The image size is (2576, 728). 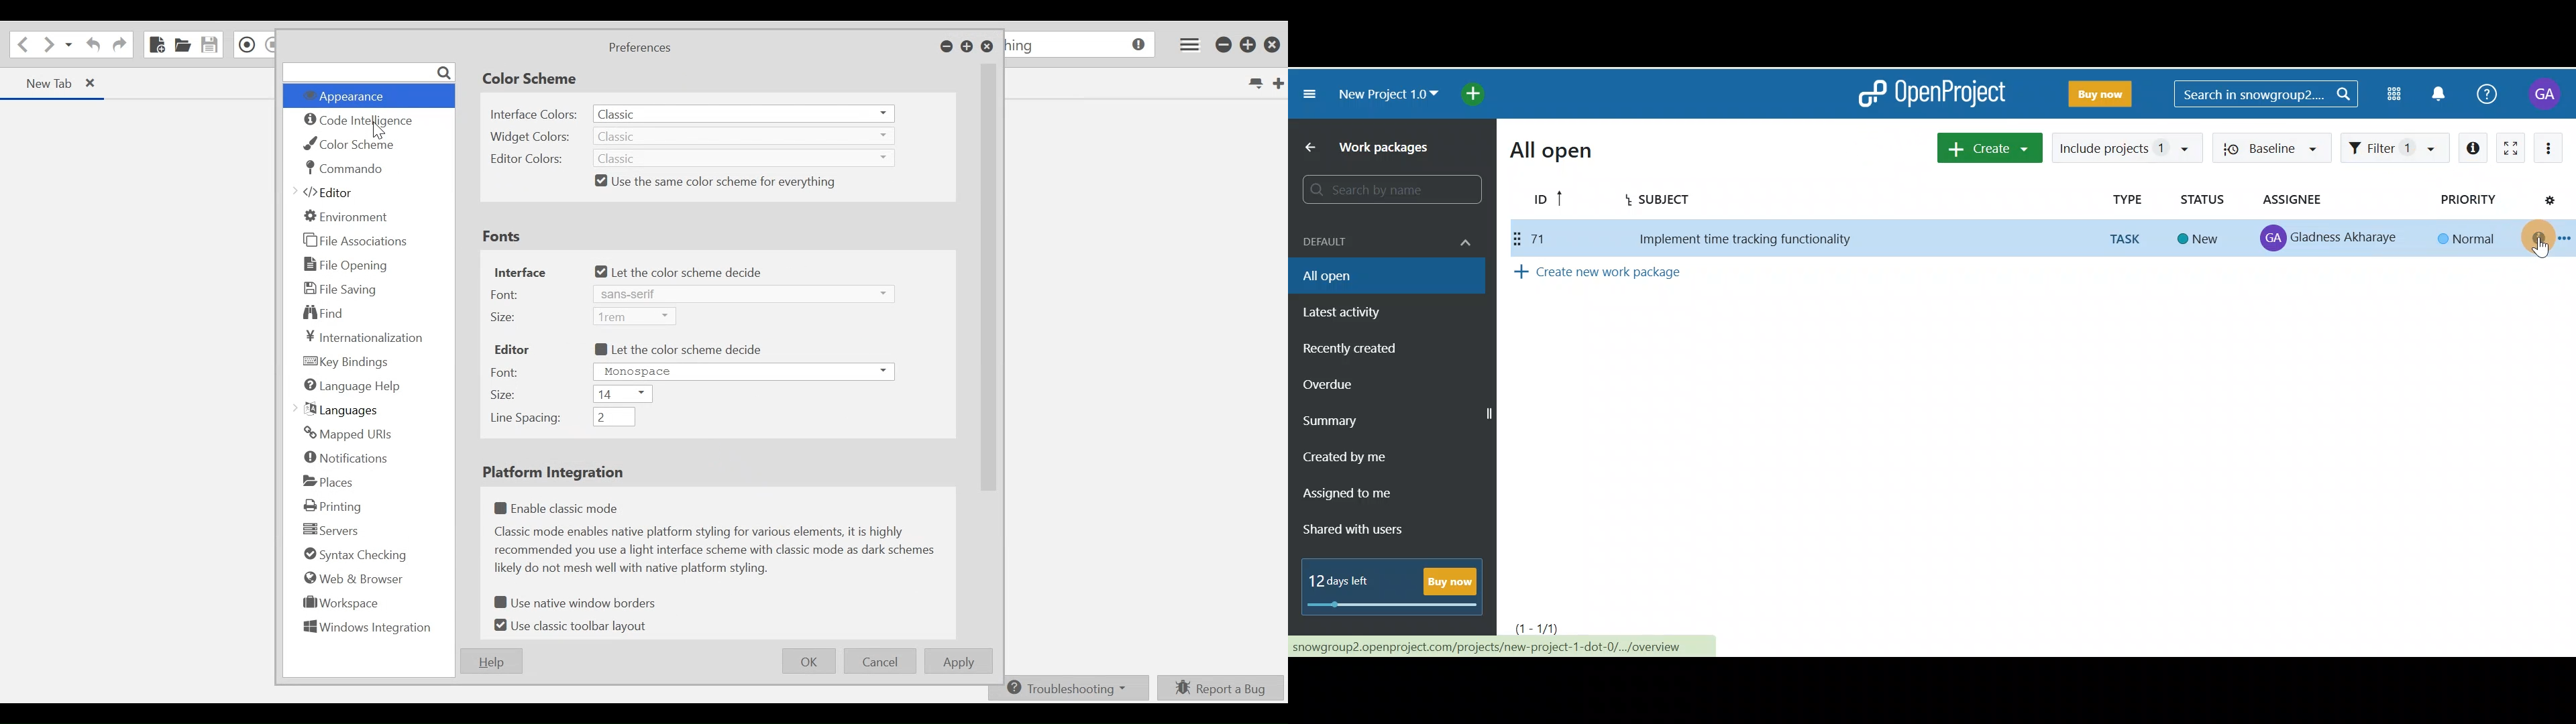 What do you see at coordinates (746, 136) in the screenshot?
I see `classic` at bounding box center [746, 136].